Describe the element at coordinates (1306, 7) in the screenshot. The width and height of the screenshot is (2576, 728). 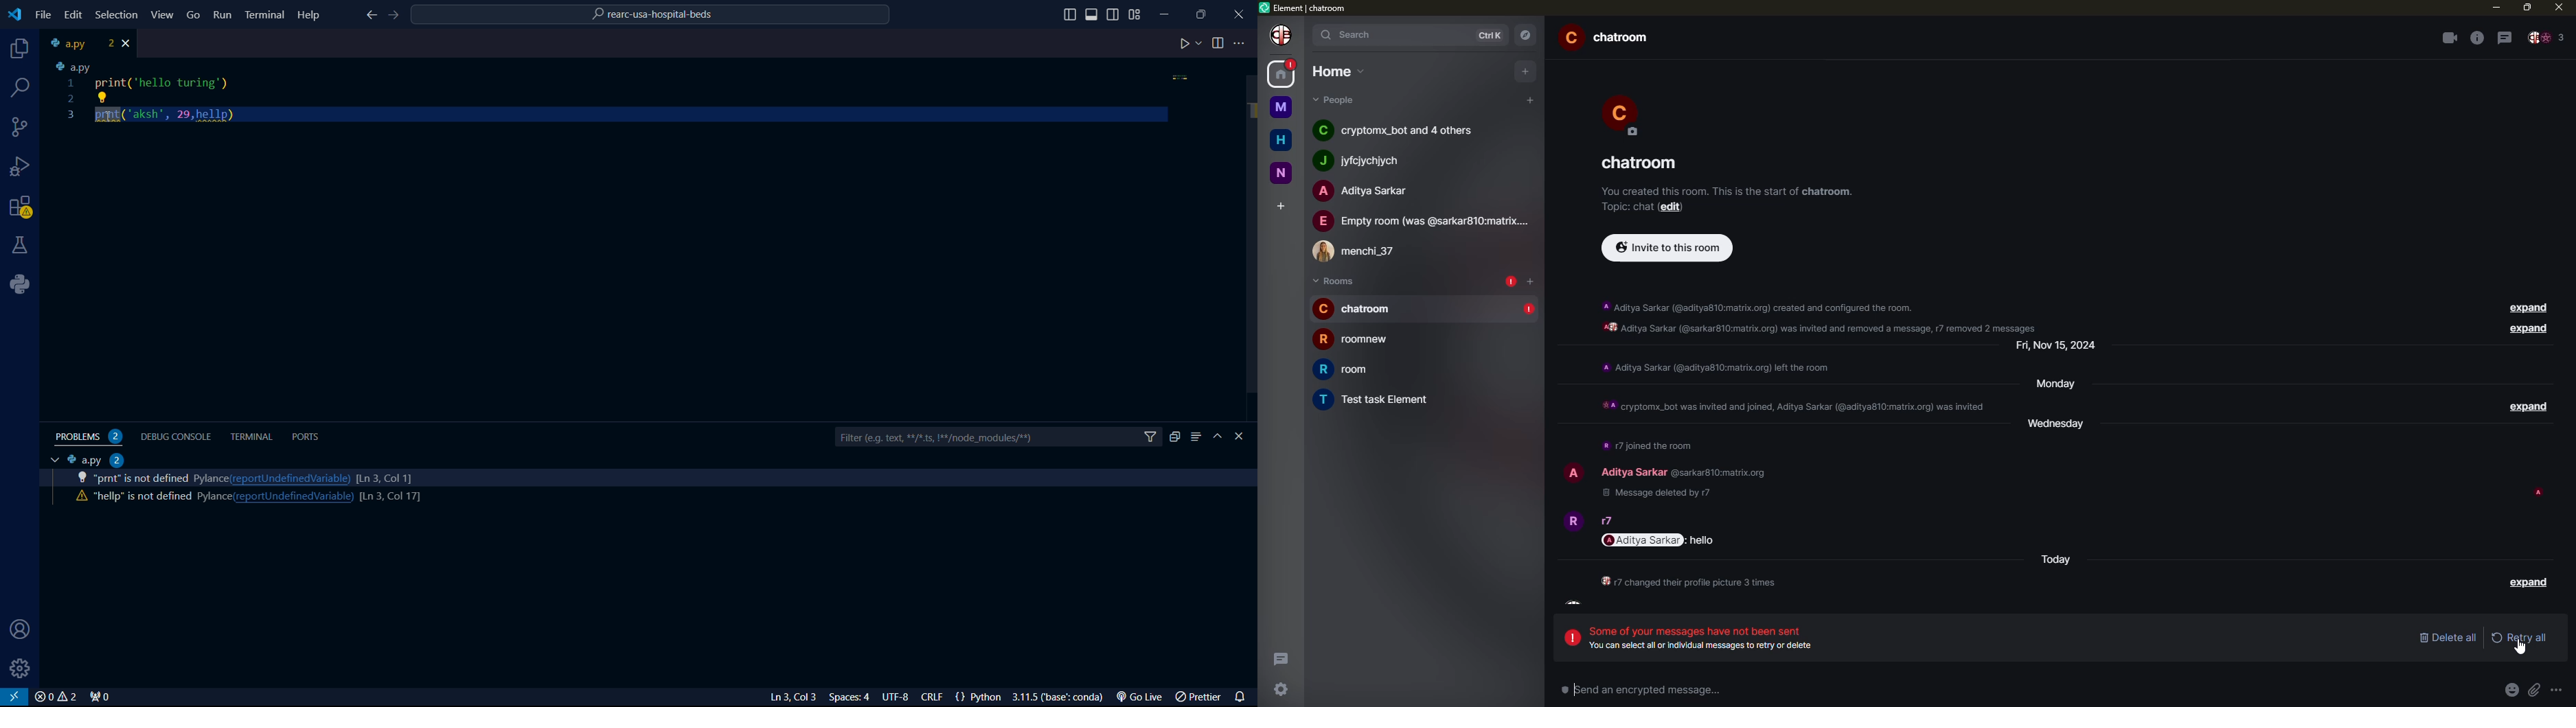
I see `element` at that location.